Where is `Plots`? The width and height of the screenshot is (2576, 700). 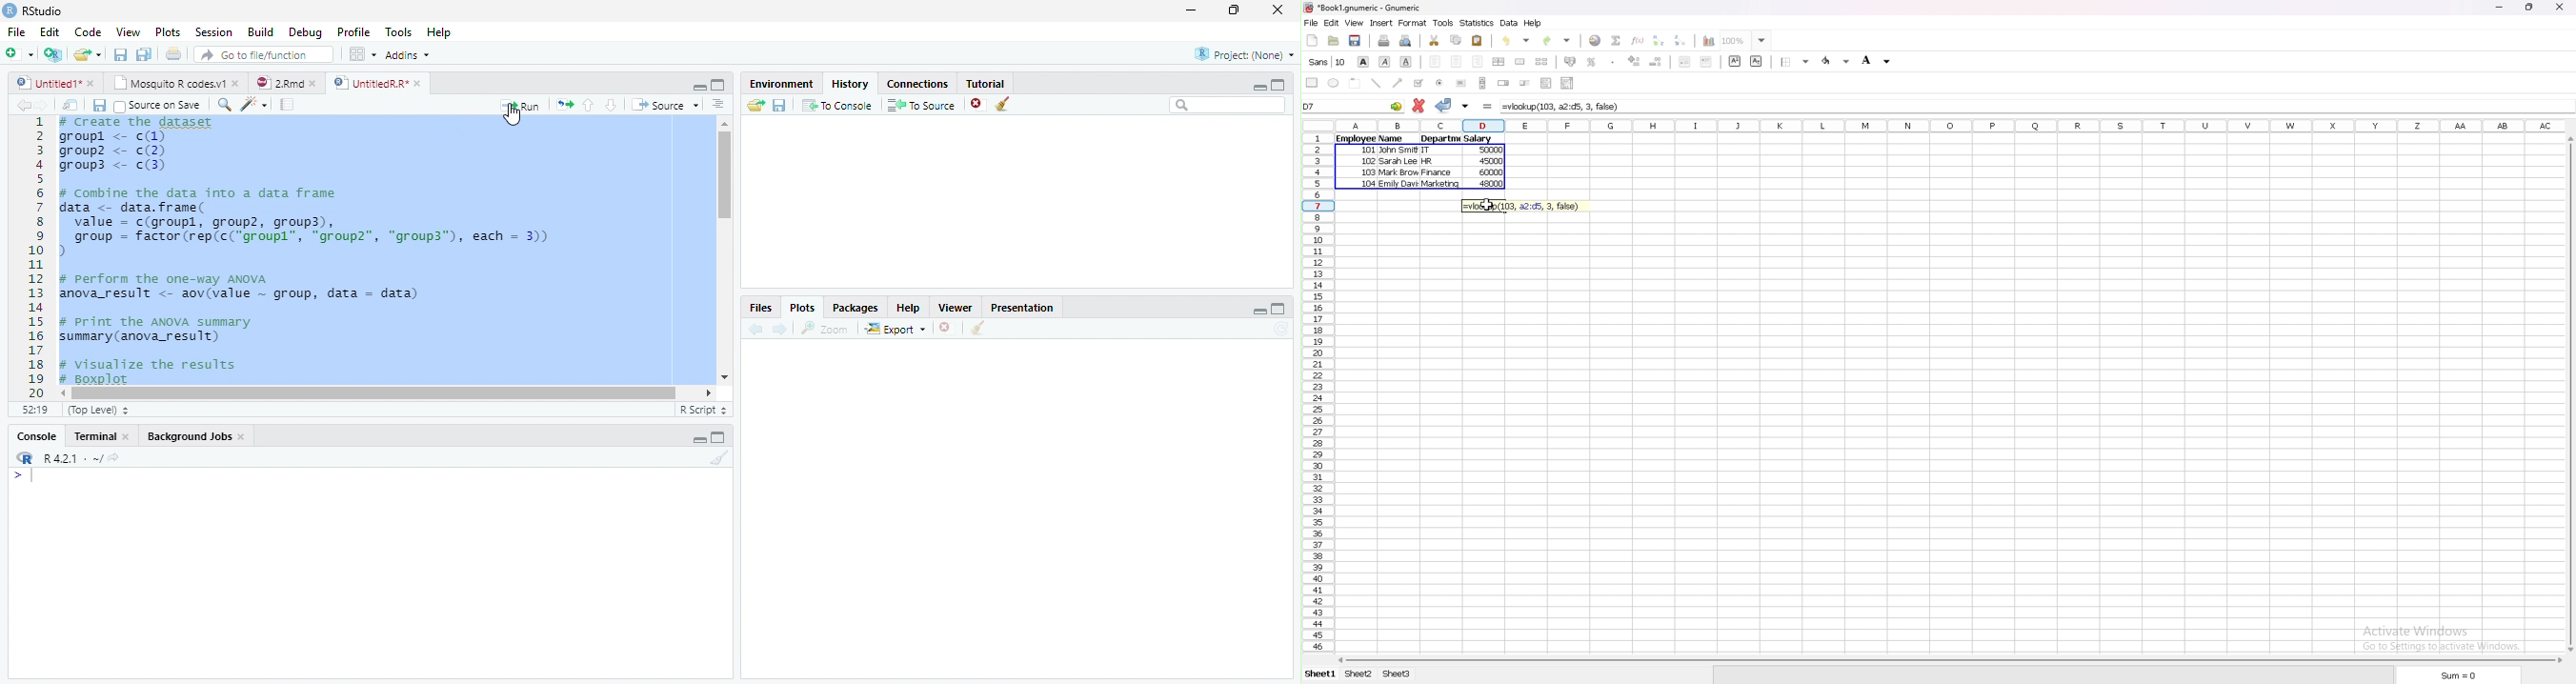
Plots is located at coordinates (168, 32).